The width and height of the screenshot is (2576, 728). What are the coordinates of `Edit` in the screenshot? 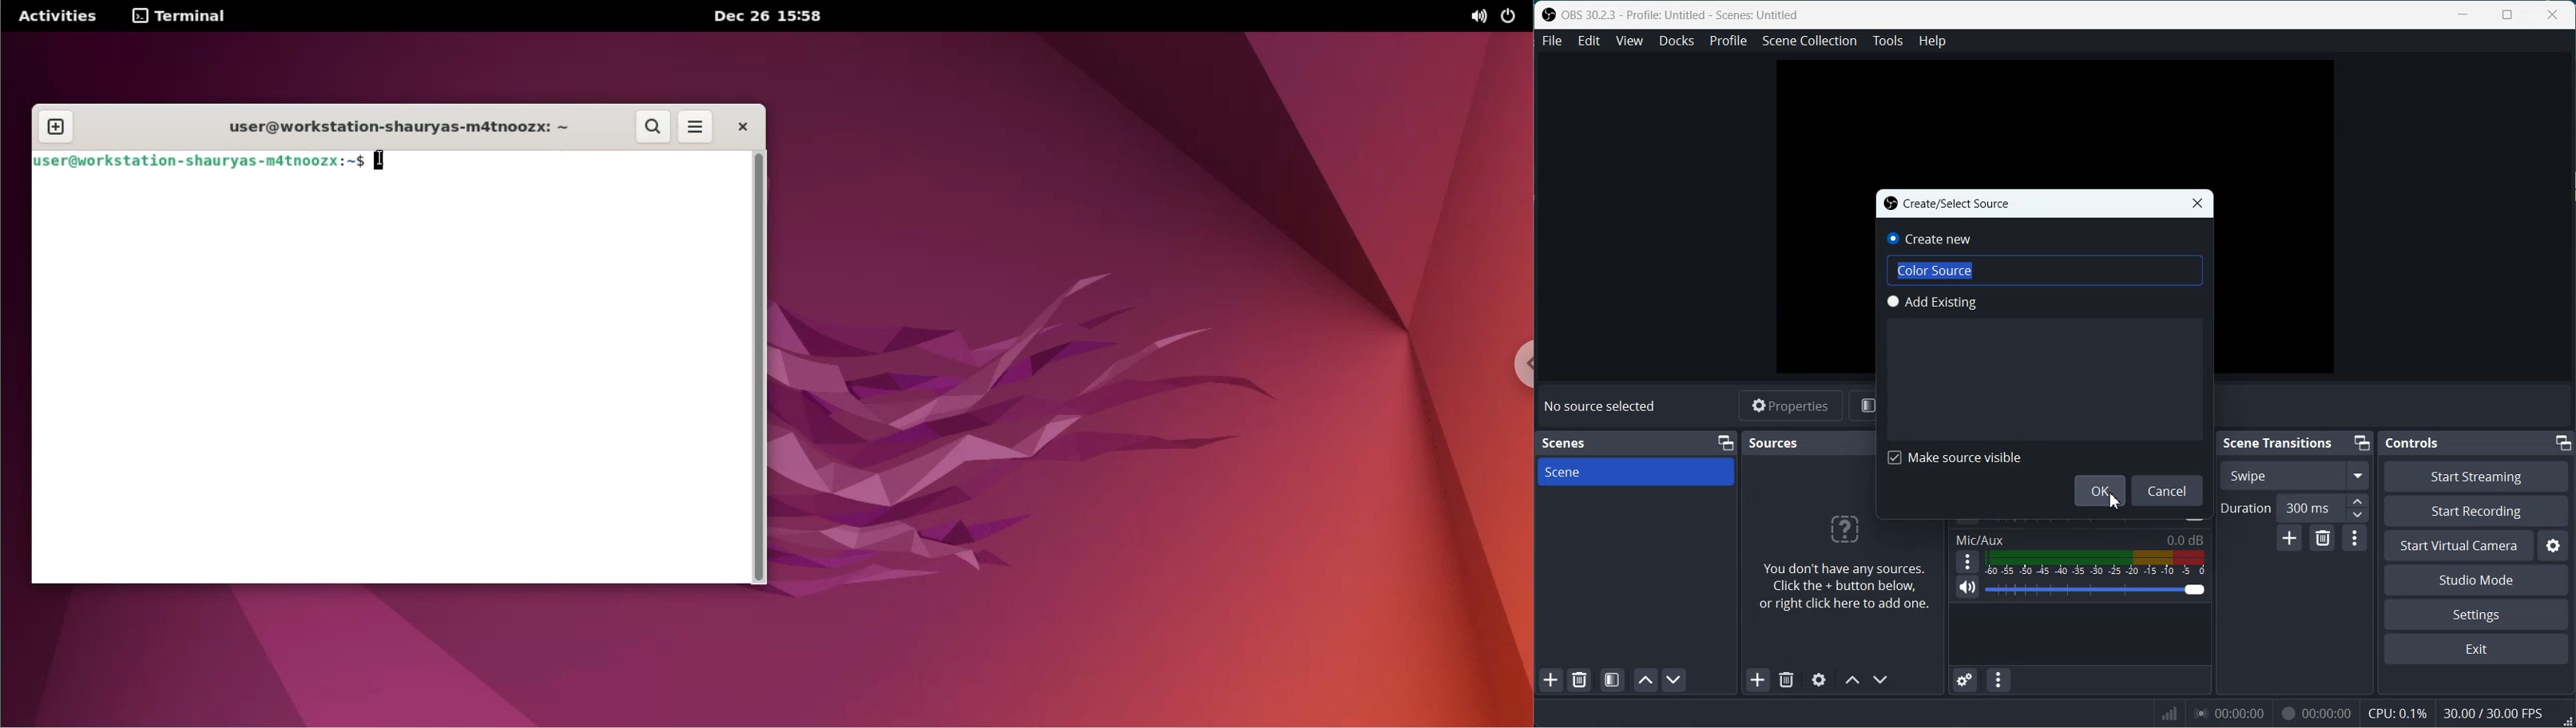 It's located at (1589, 40).